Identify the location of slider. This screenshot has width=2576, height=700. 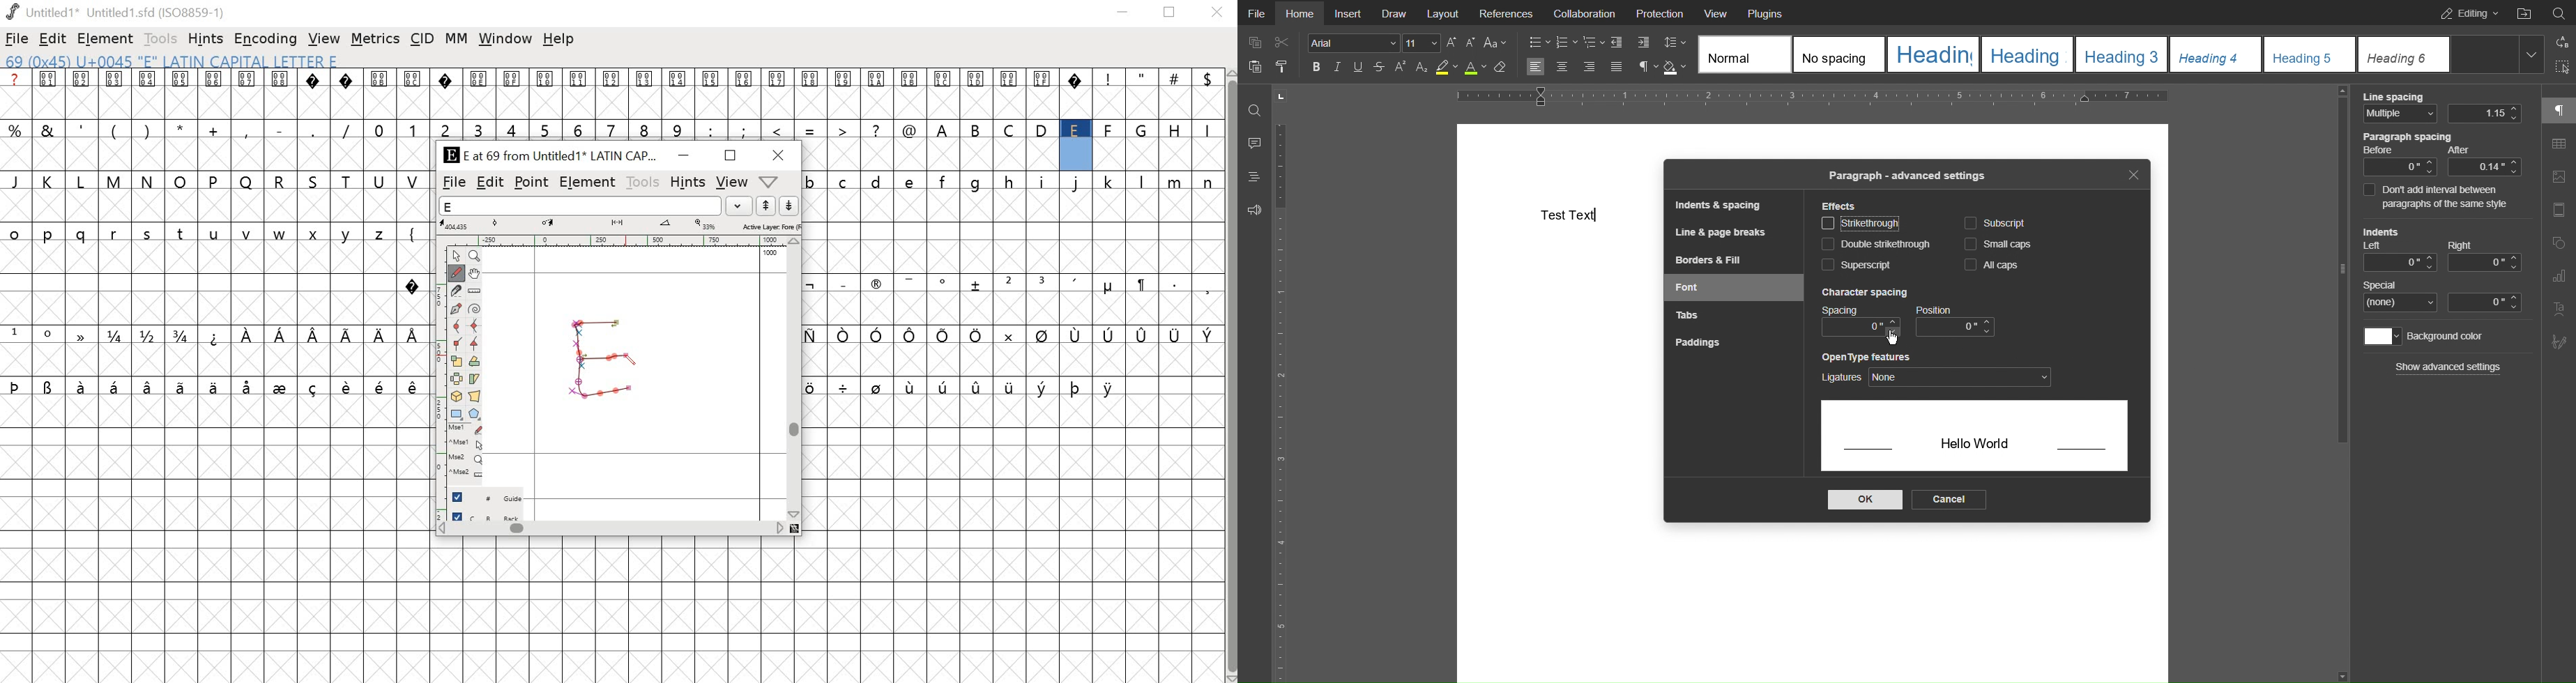
(2342, 273).